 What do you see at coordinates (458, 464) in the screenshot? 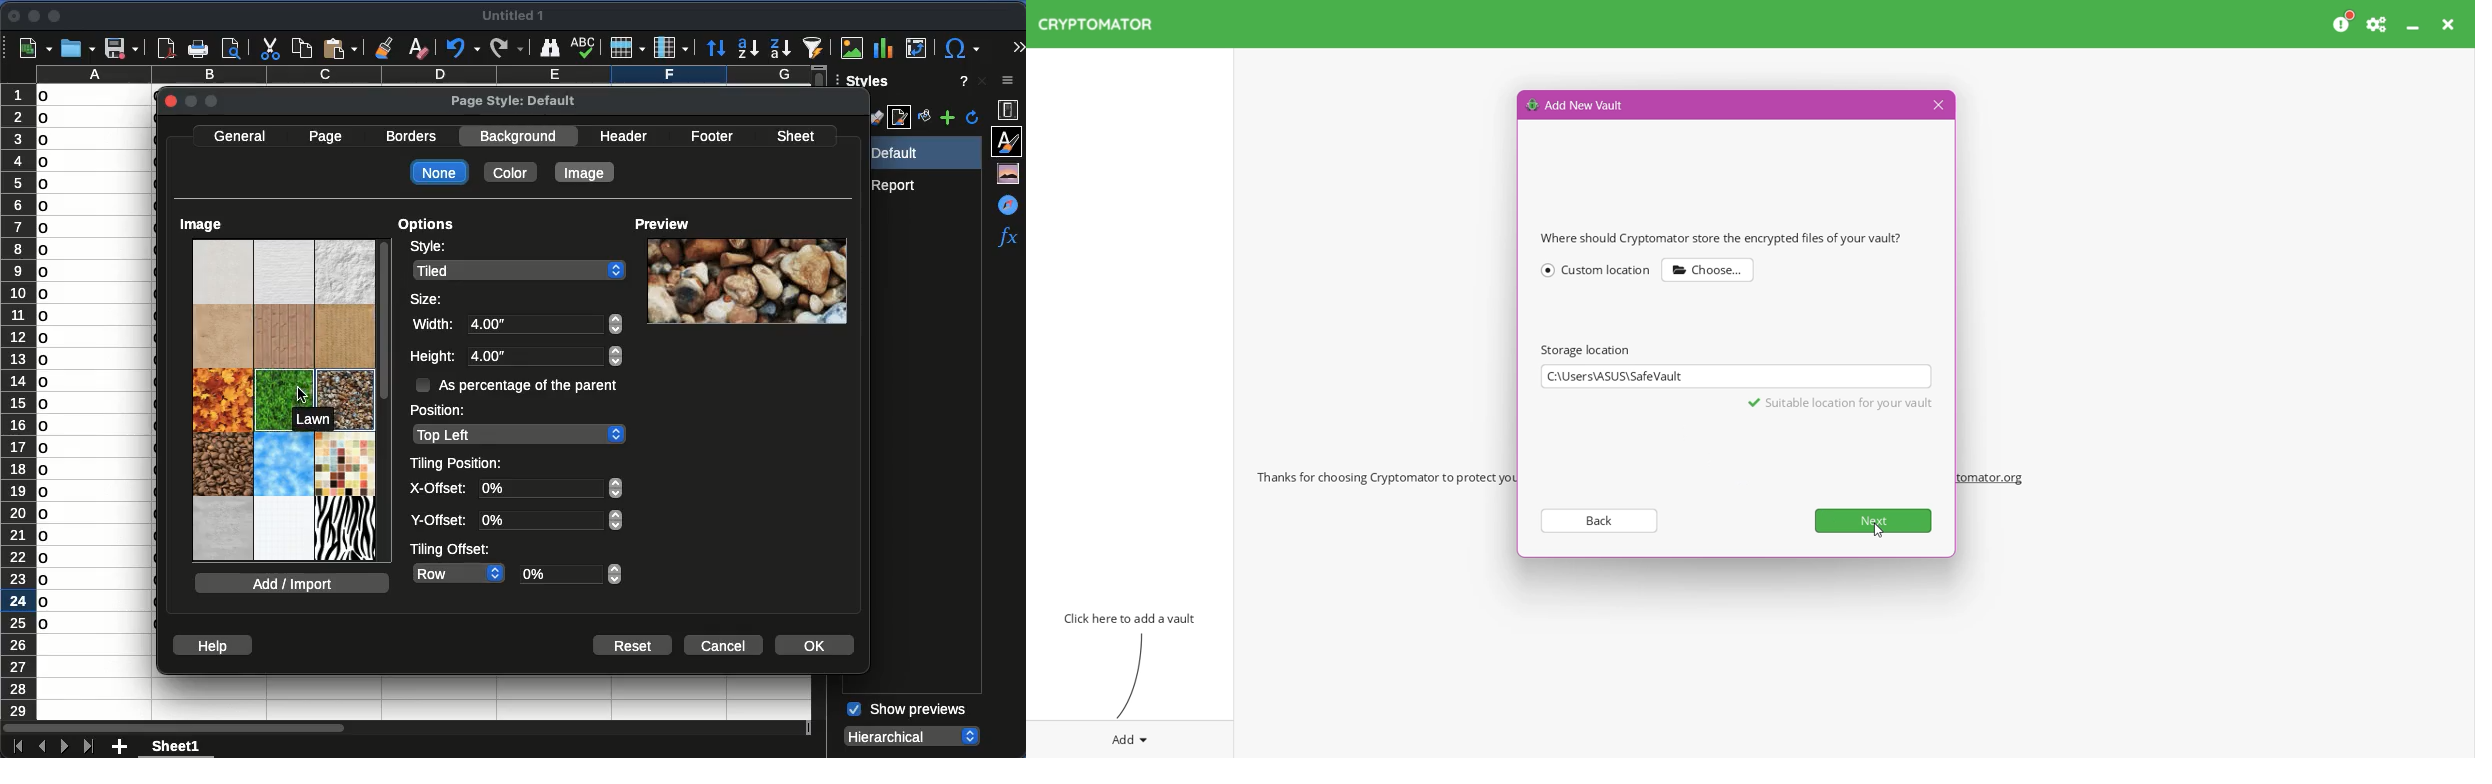
I see `tiling position` at bounding box center [458, 464].